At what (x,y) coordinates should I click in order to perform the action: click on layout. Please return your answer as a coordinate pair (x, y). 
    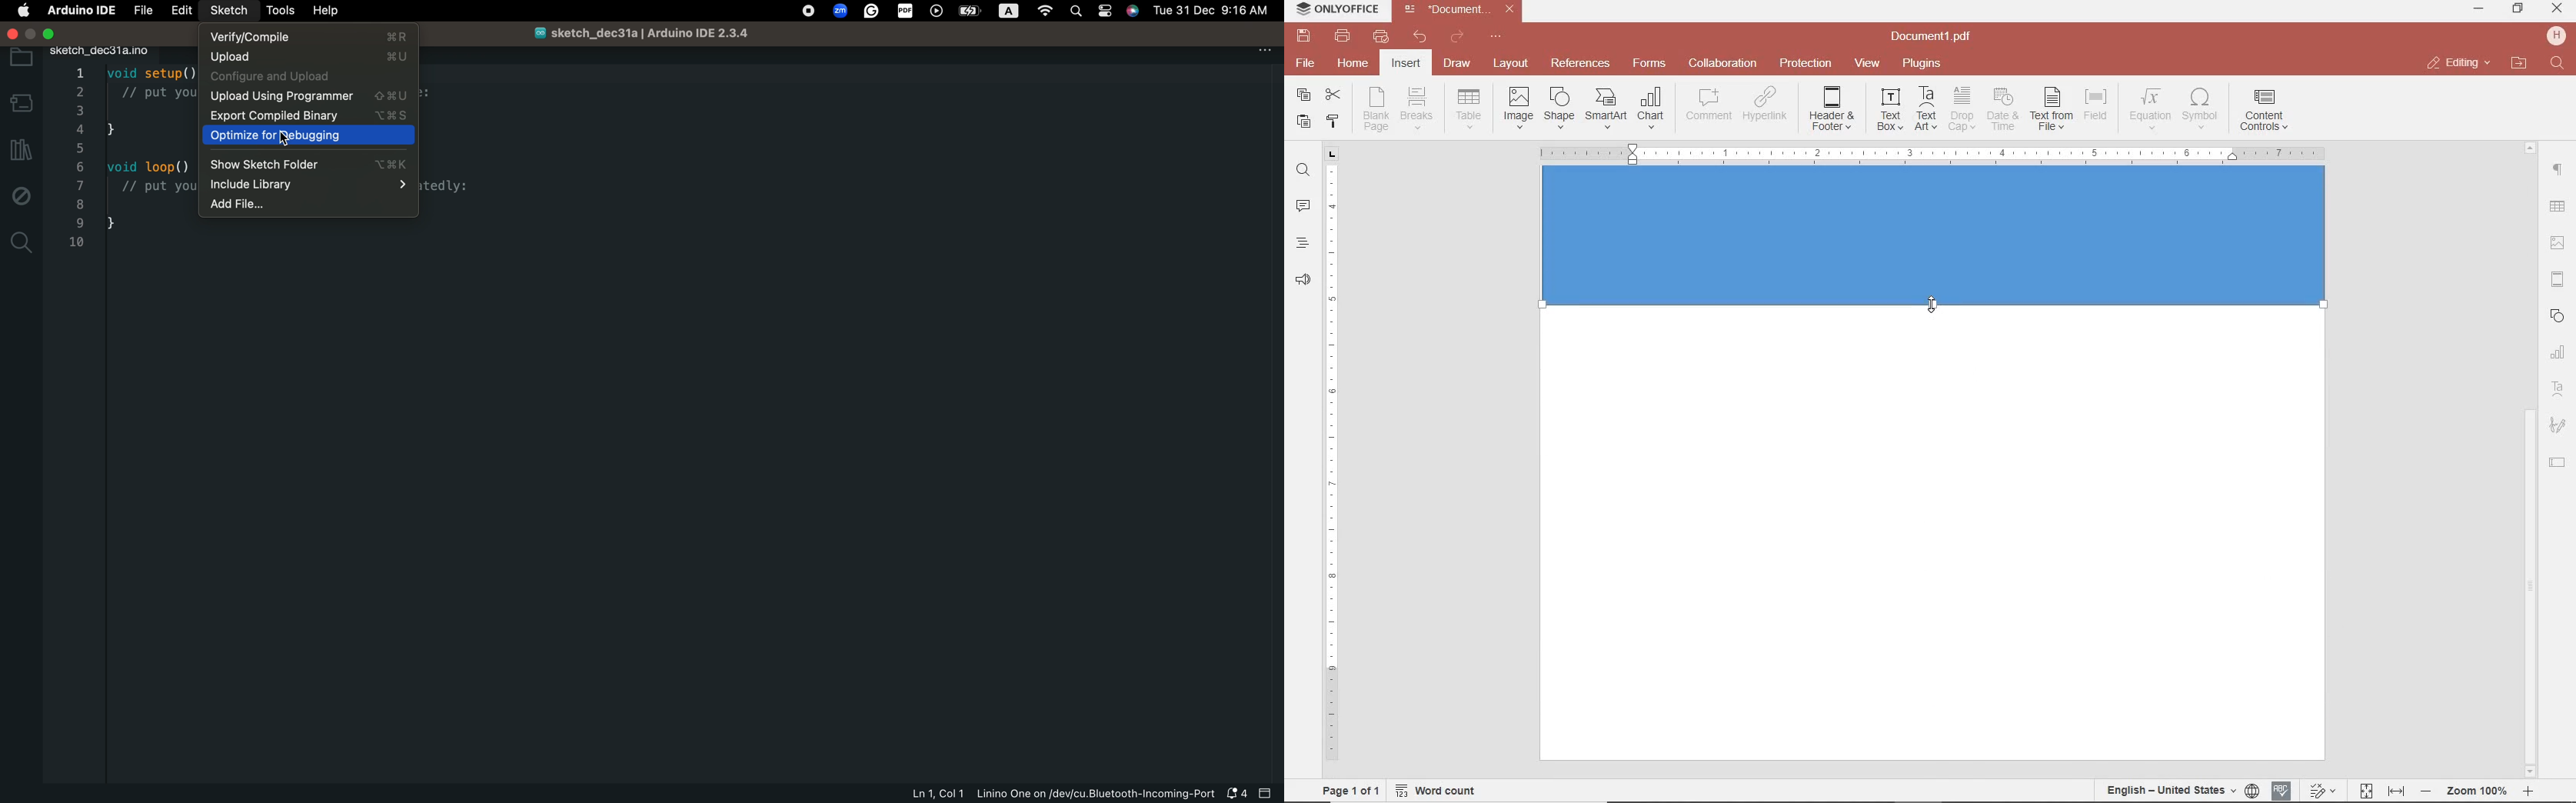
    Looking at the image, I should click on (1513, 65).